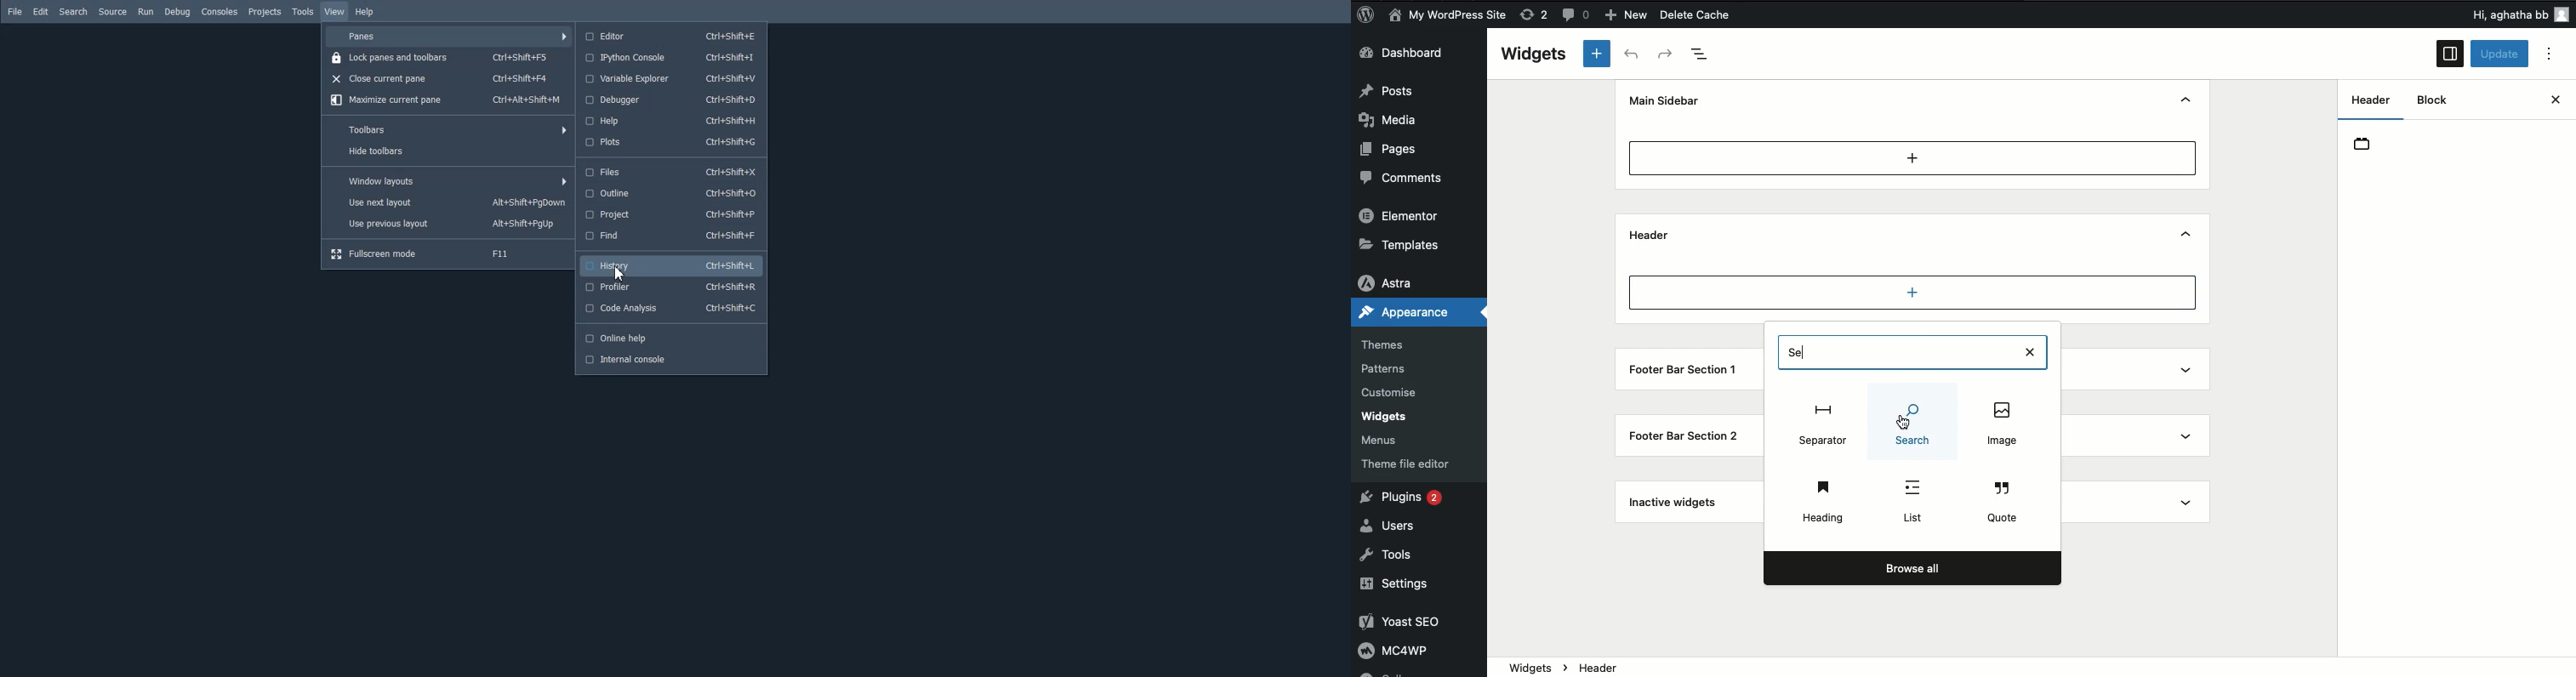  Describe the element at coordinates (2554, 54) in the screenshot. I see `Options` at that location.